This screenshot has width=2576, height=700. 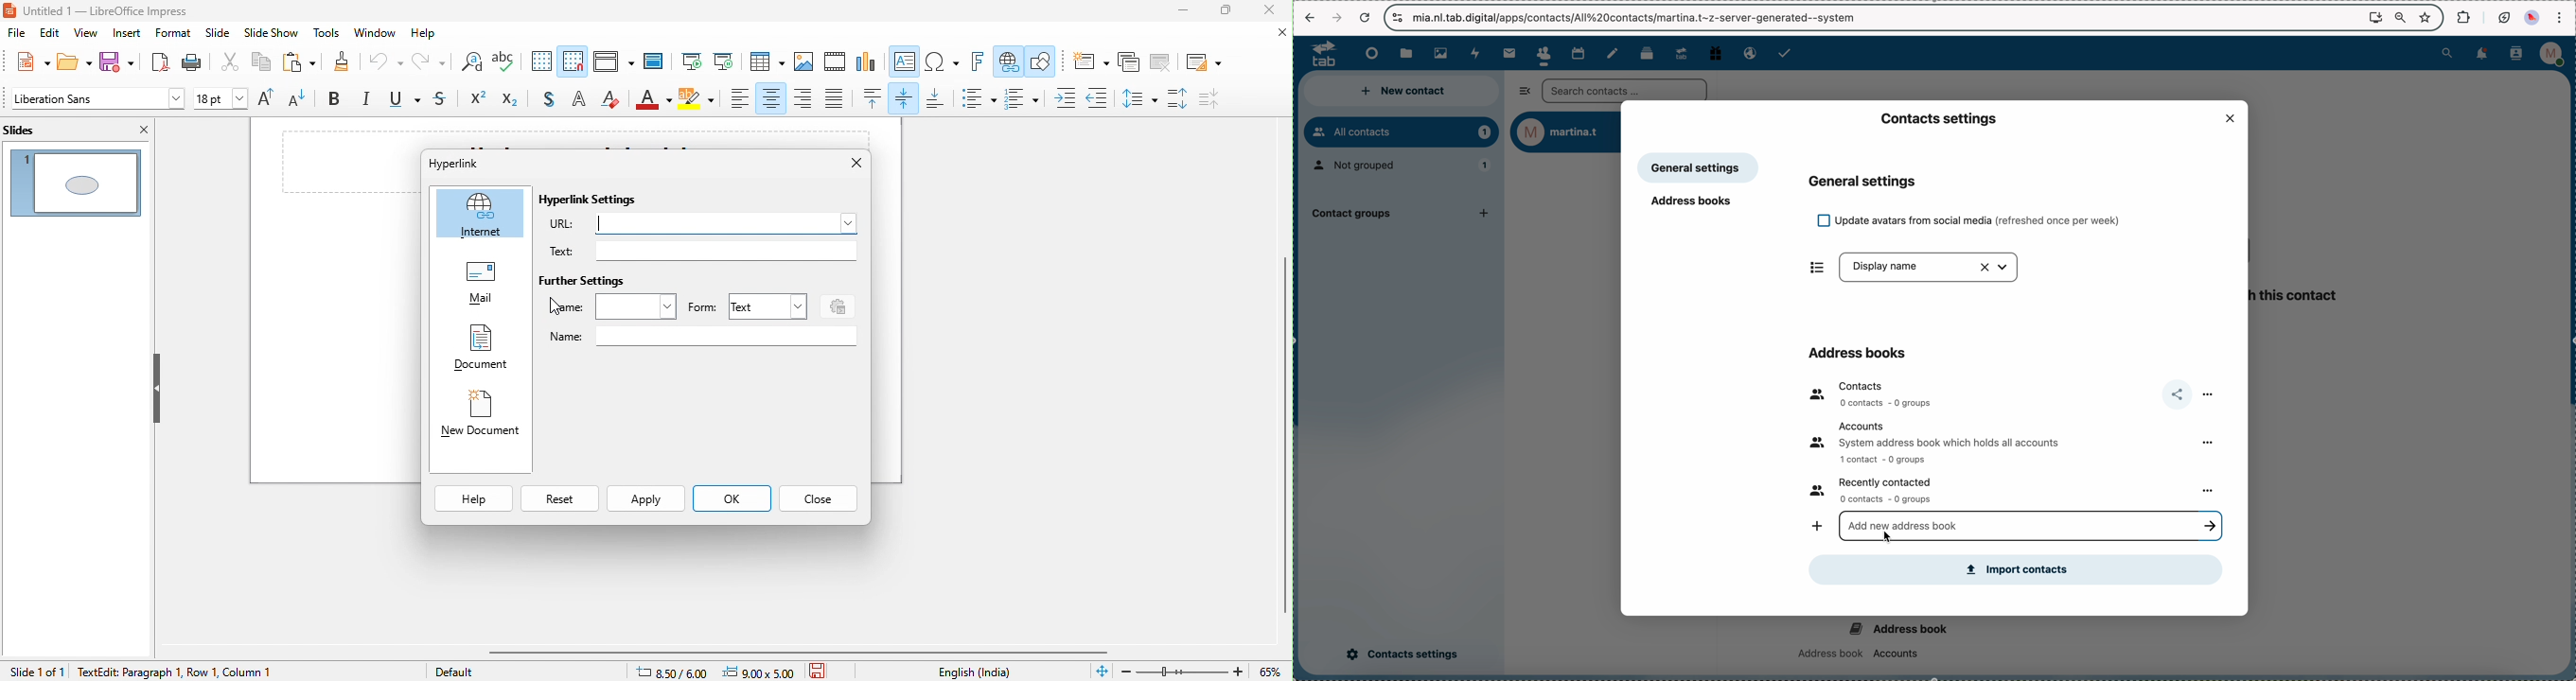 I want to click on name, so click(x=702, y=337).